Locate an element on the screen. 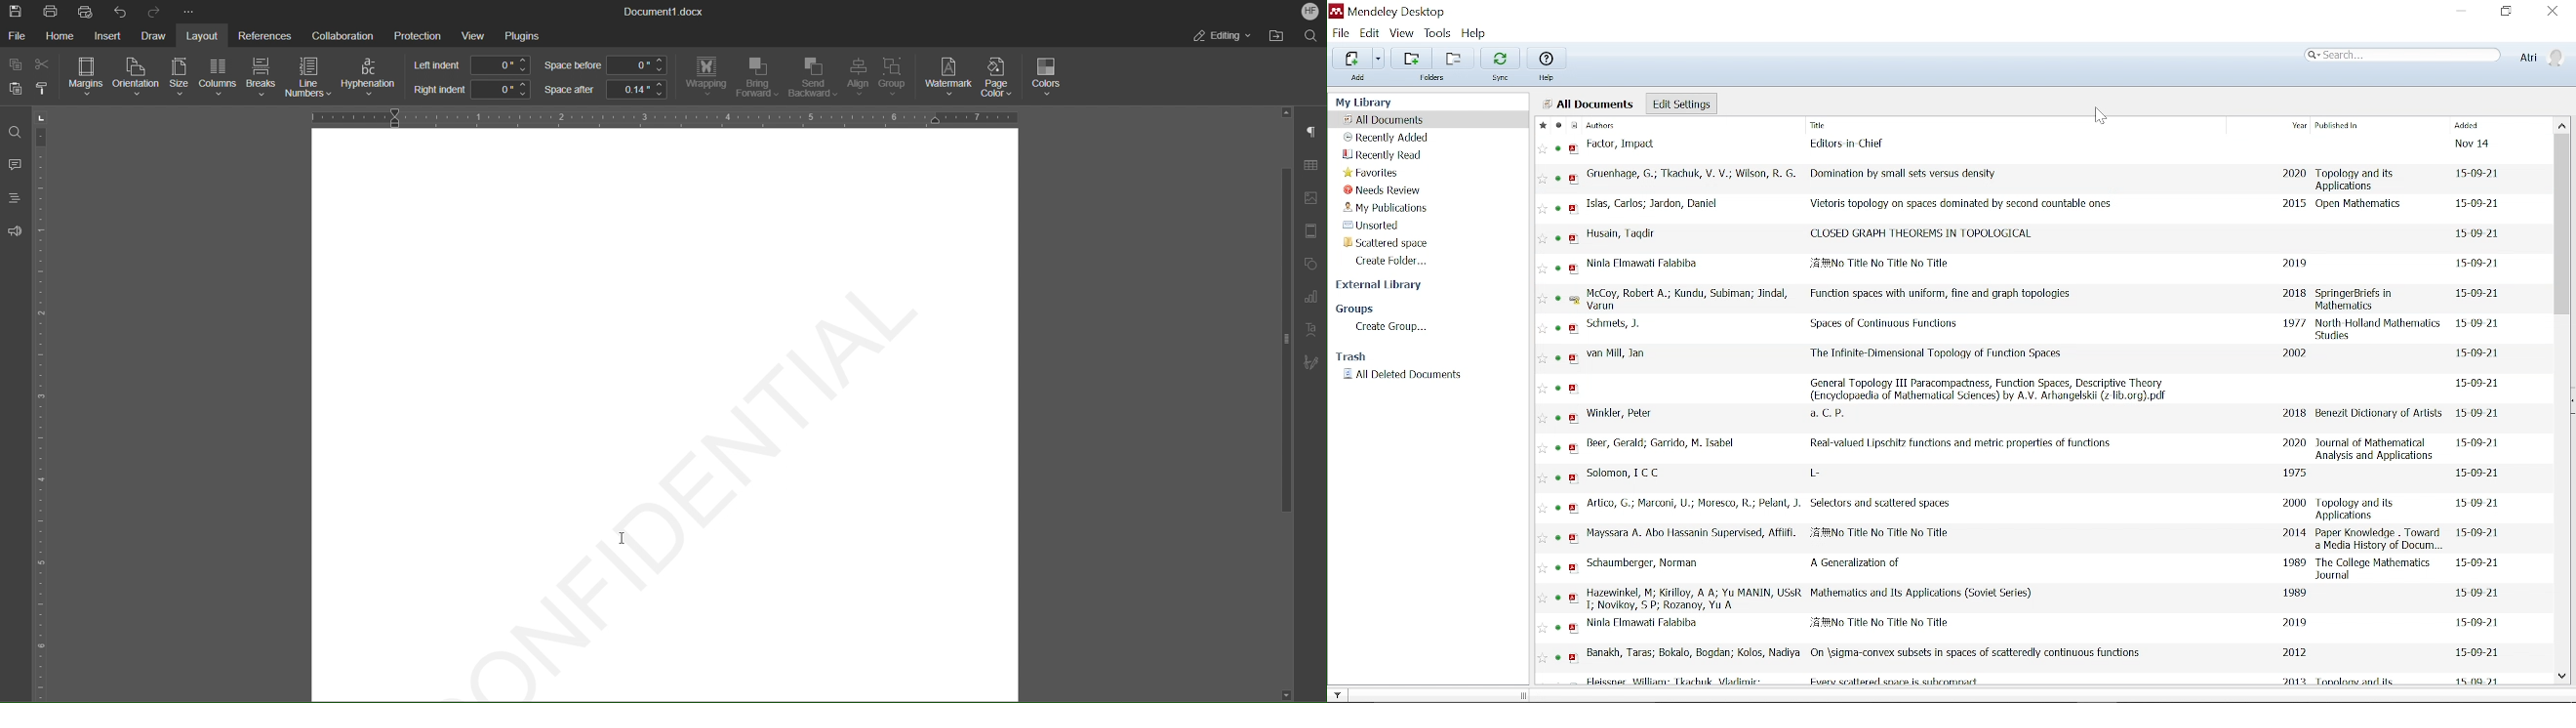  All deleted documents is located at coordinates (1401, 374).